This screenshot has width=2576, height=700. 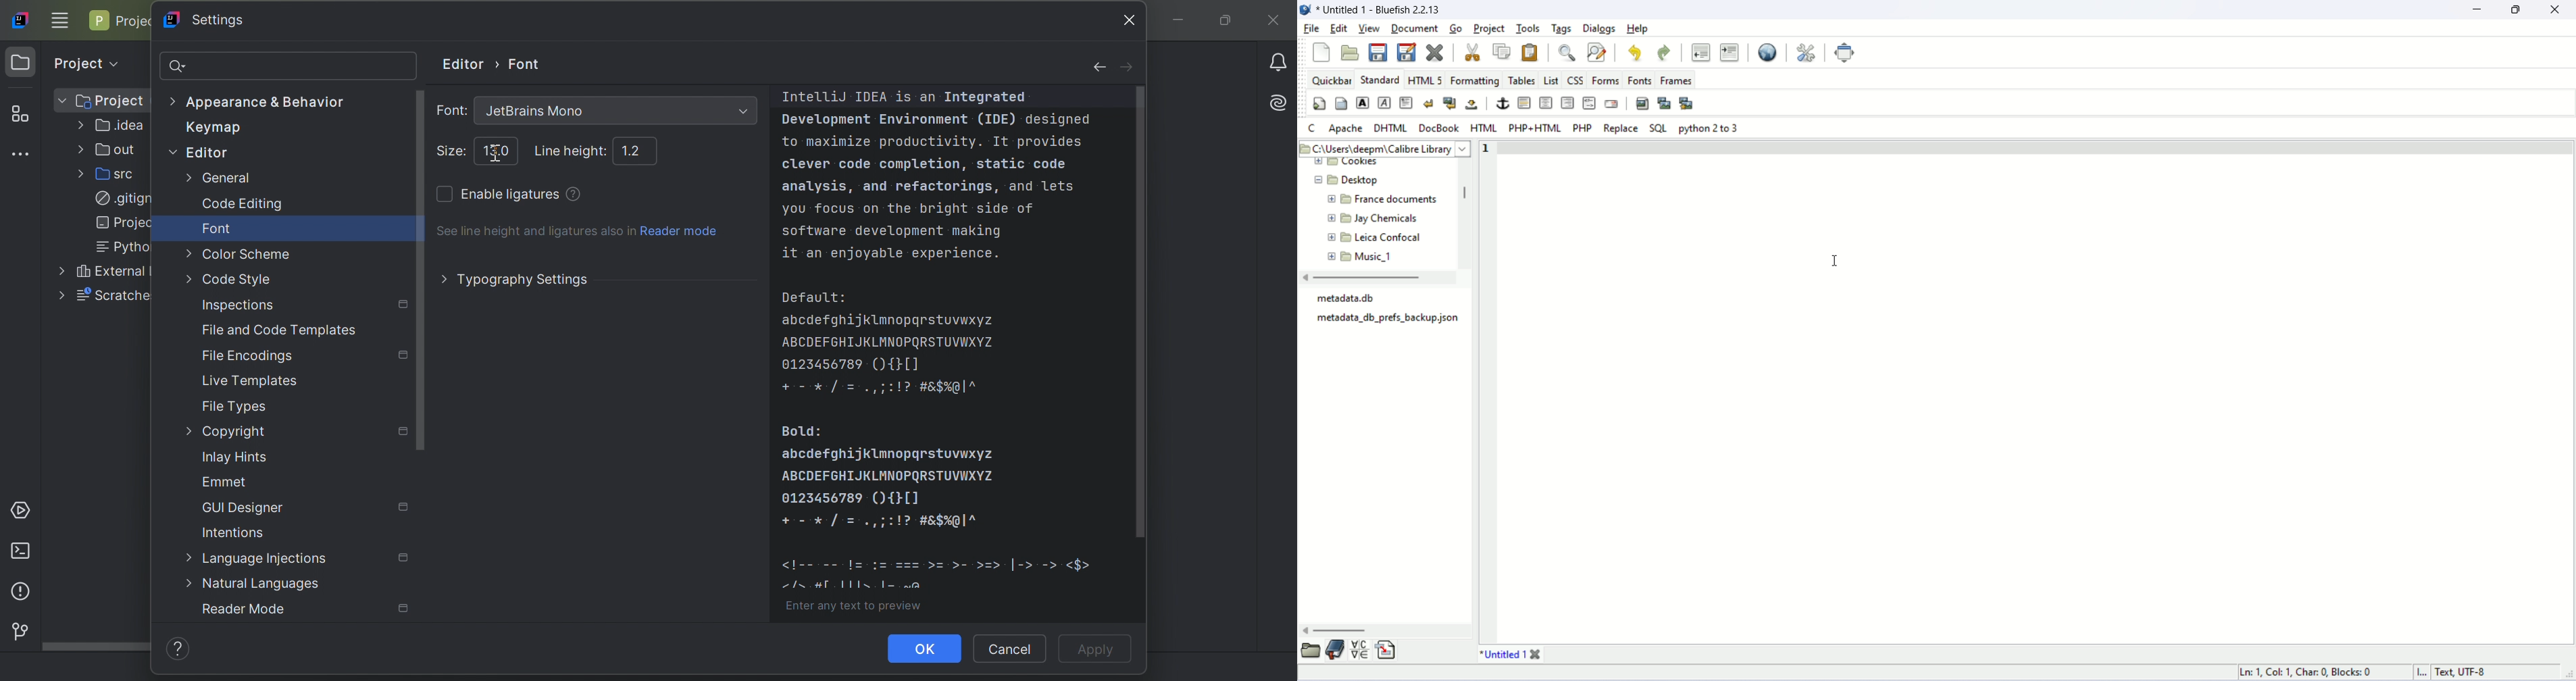 What do you see at coordinates (1340, 103) in the screenshot?
I see `body` at bounding box center [1340, 103].